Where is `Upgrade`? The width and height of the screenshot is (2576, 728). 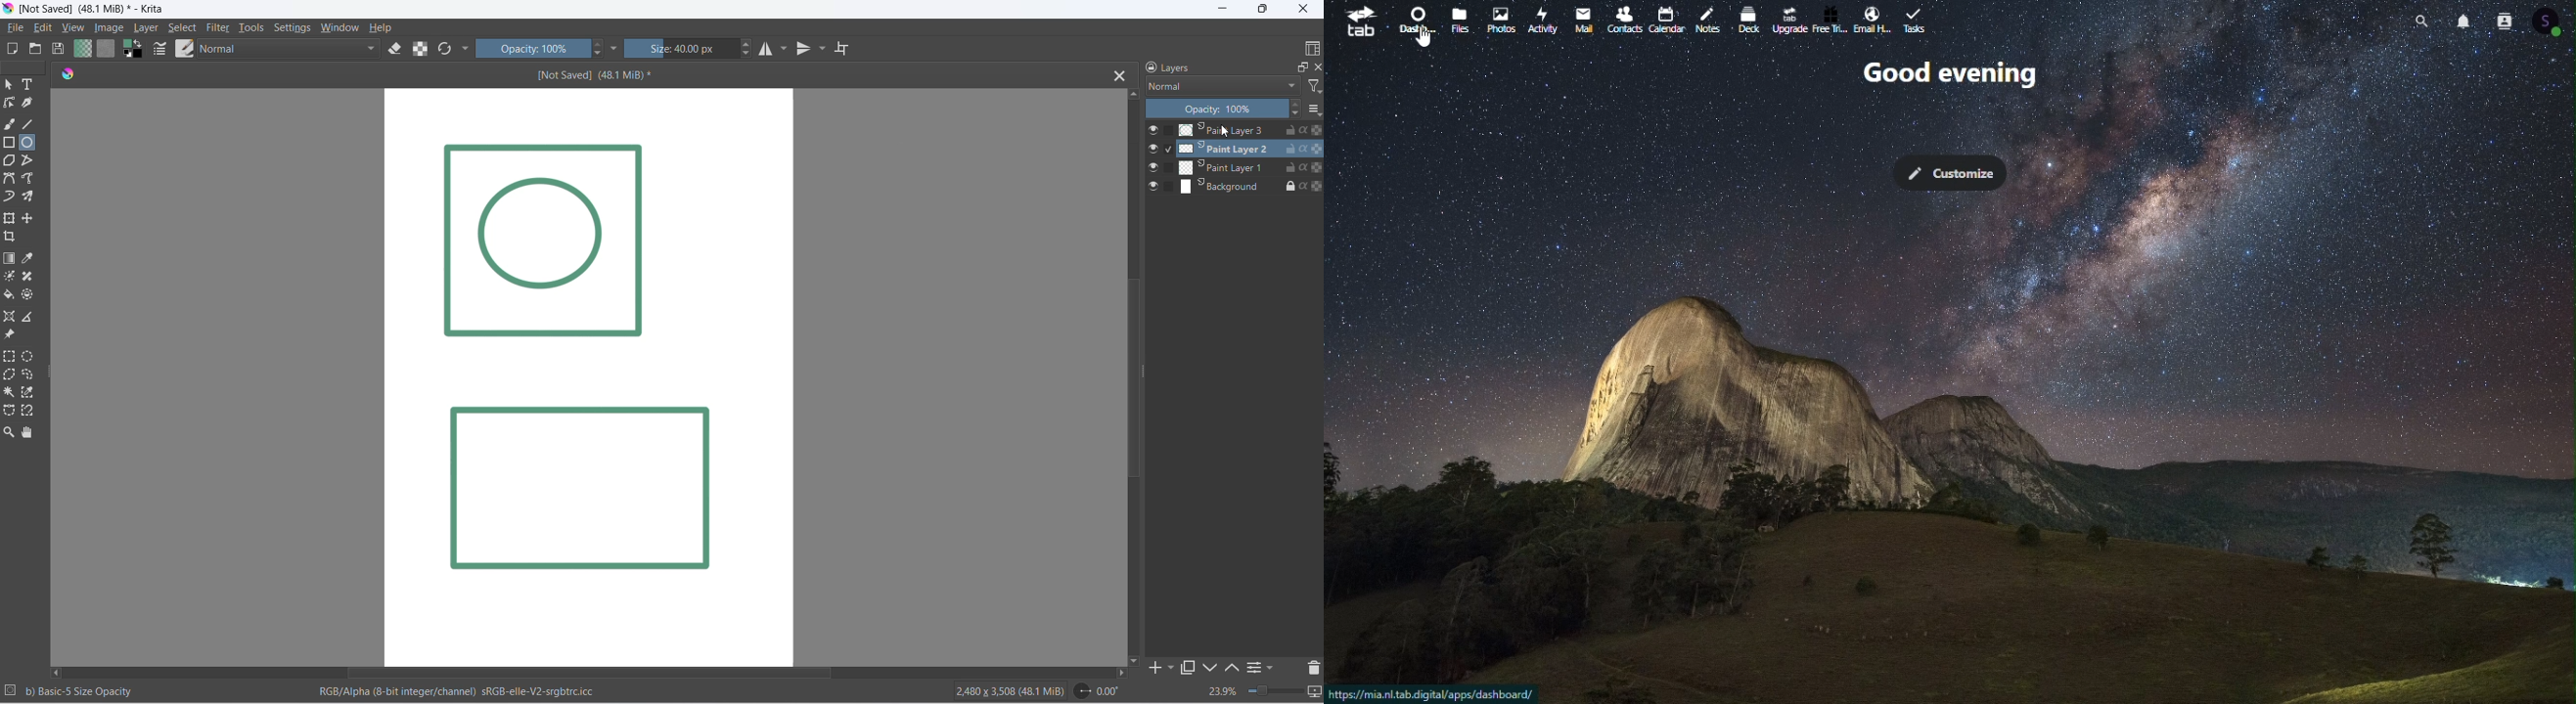
Upgrade is located at coordinates (1789, 20).